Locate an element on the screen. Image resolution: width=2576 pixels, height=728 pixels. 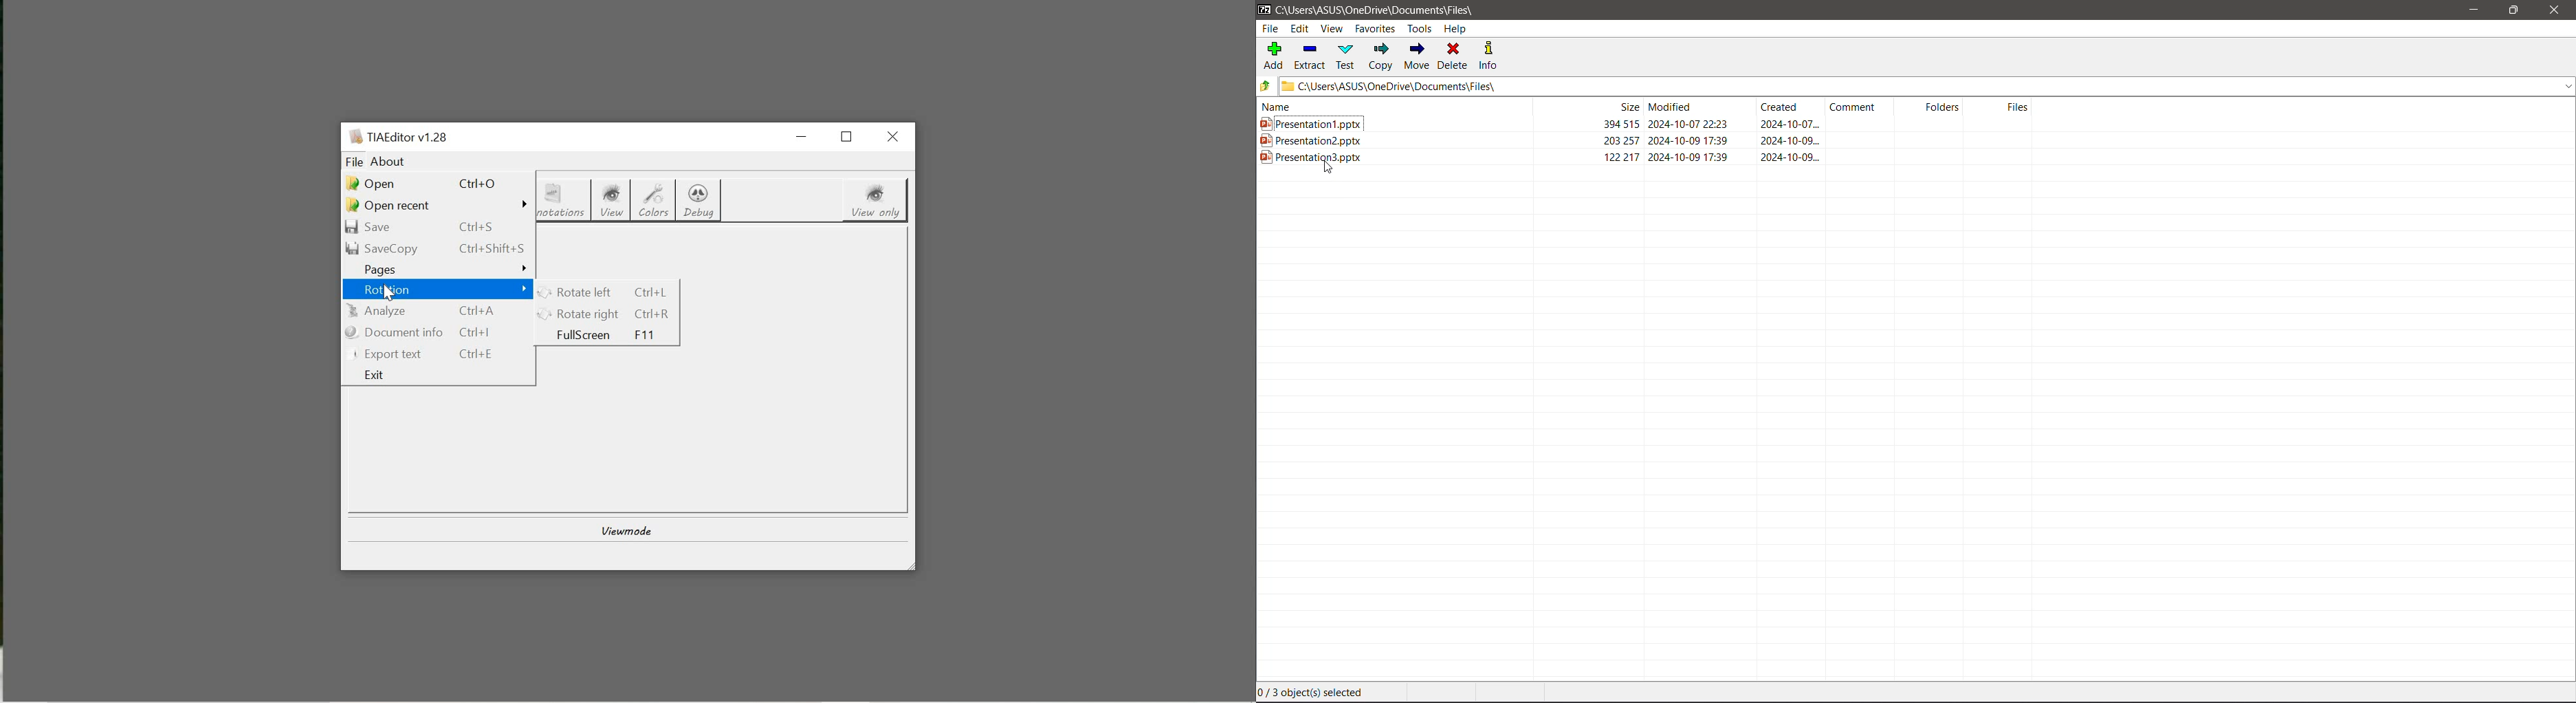
Minimize is located at coordinates (2473, 10).